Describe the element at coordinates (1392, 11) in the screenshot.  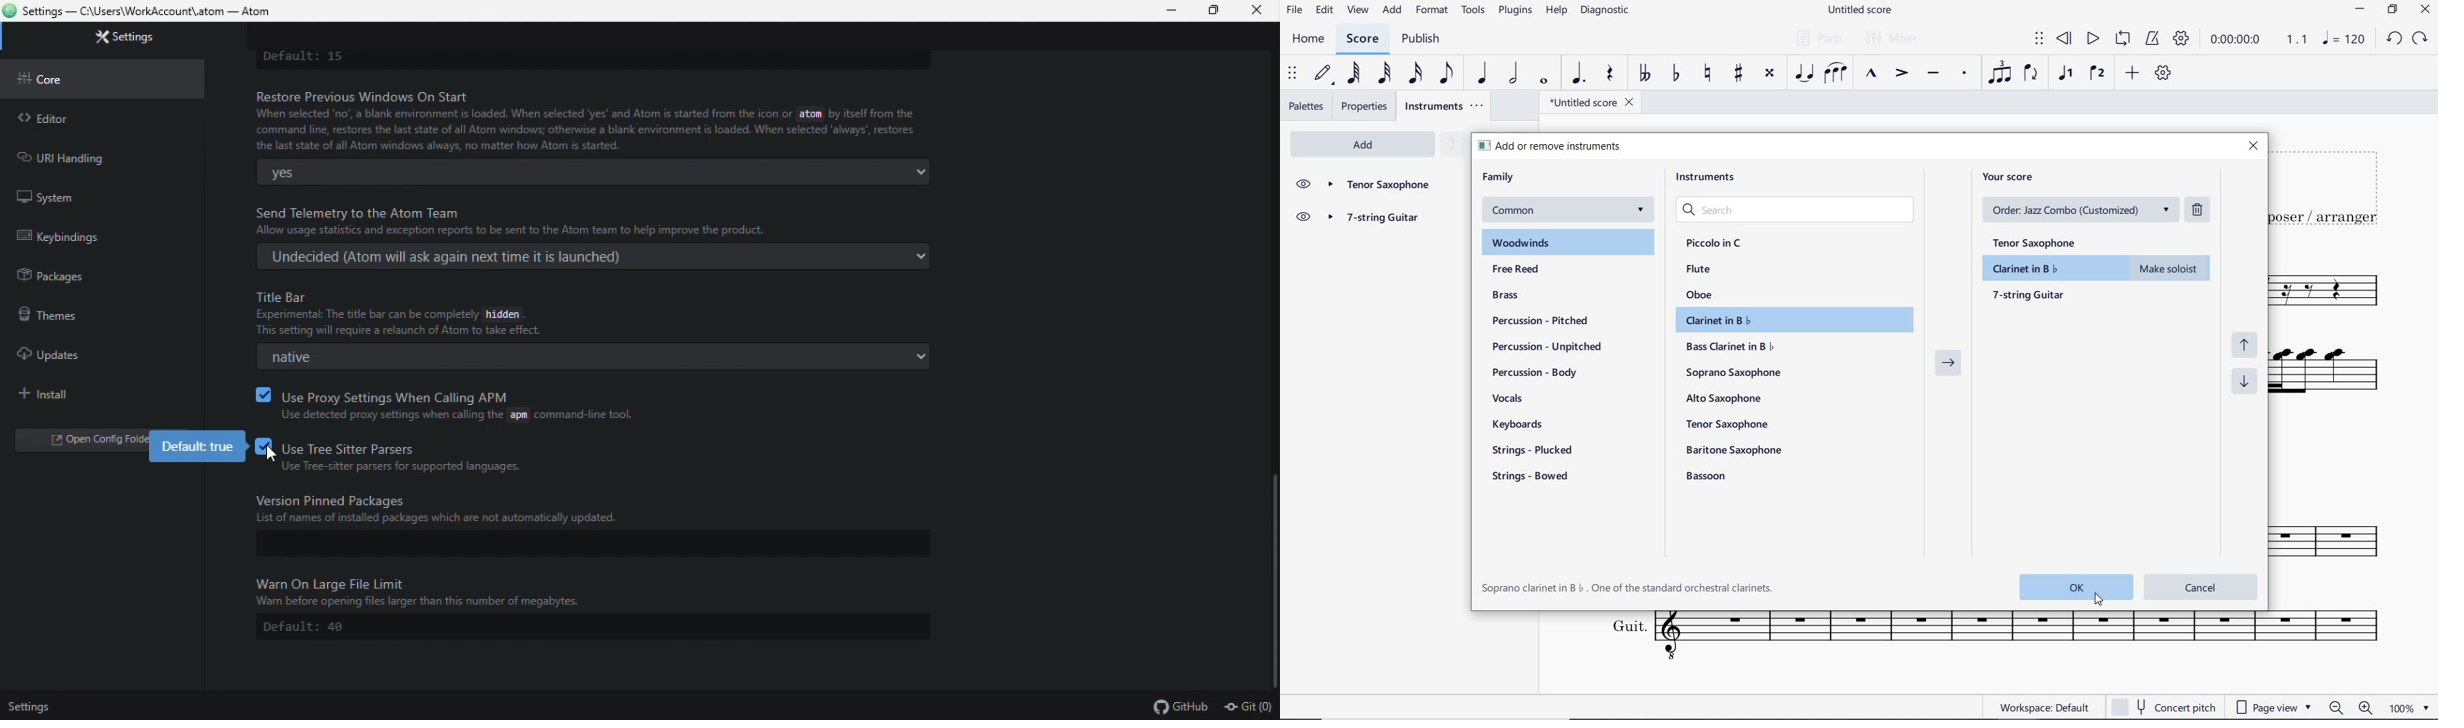
I see `ADD` at that location.